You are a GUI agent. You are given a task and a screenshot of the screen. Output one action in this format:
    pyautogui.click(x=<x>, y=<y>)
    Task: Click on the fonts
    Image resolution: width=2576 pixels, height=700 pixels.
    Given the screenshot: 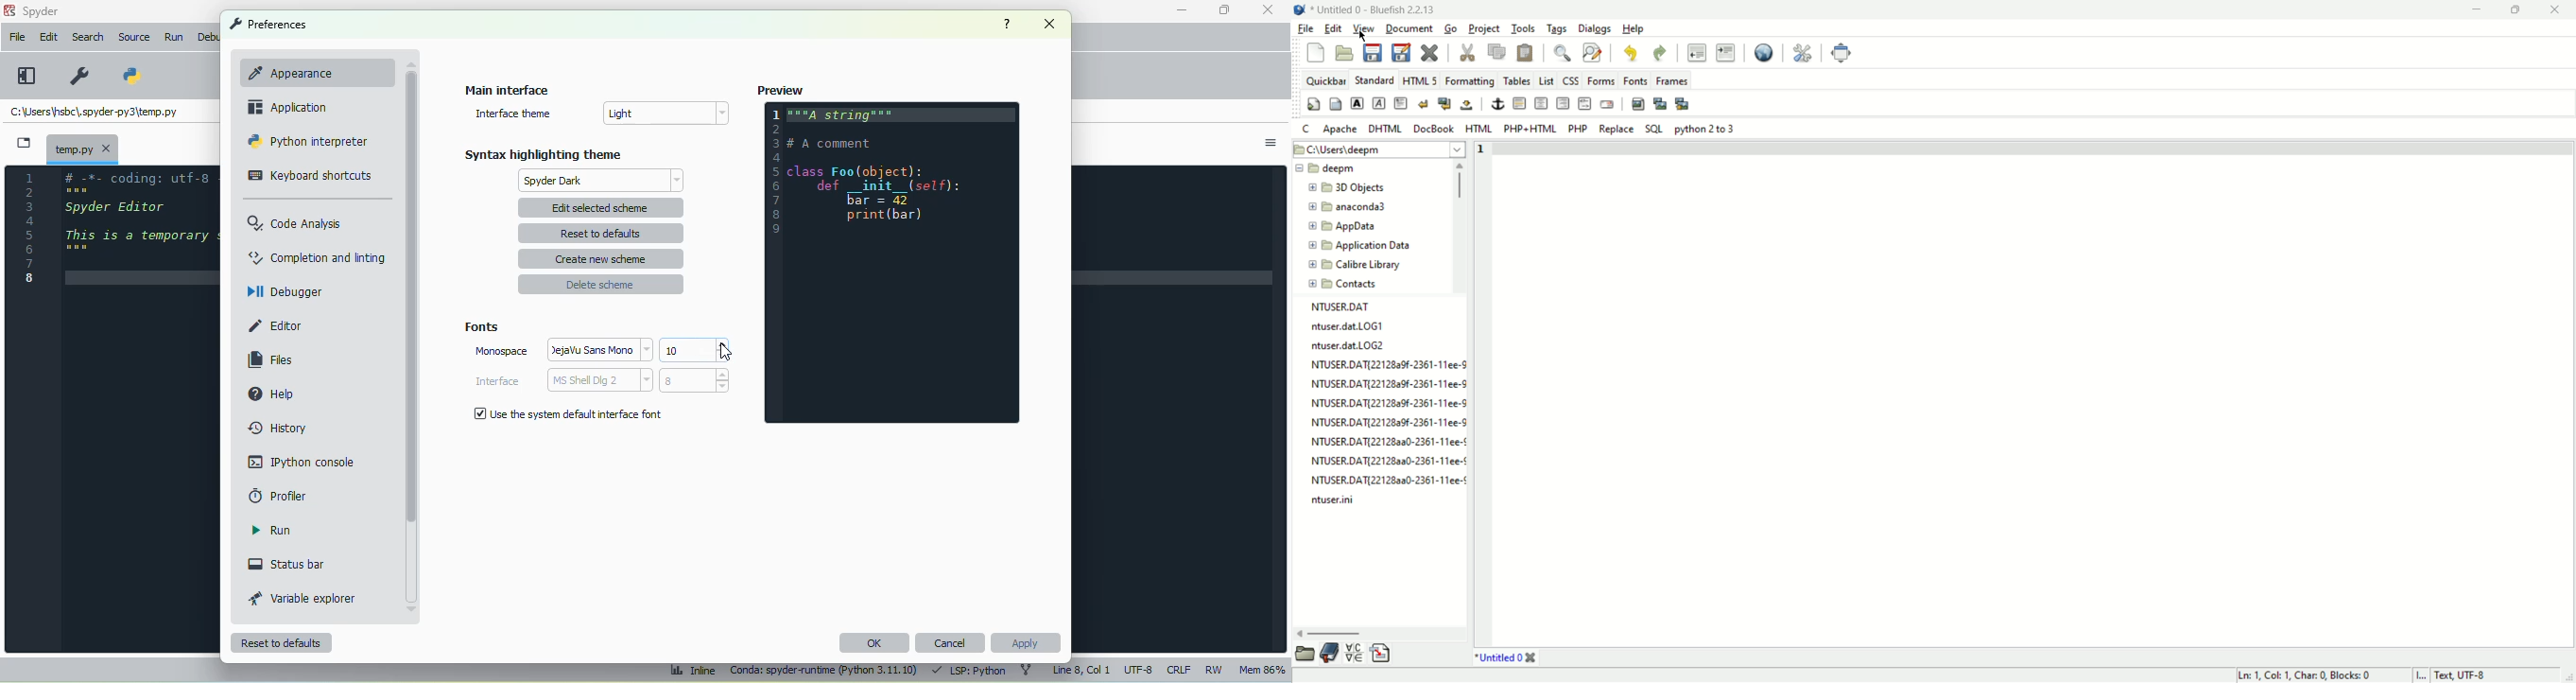 What is the action you would take?
    pyautogui.click(x=481, y=327)
    